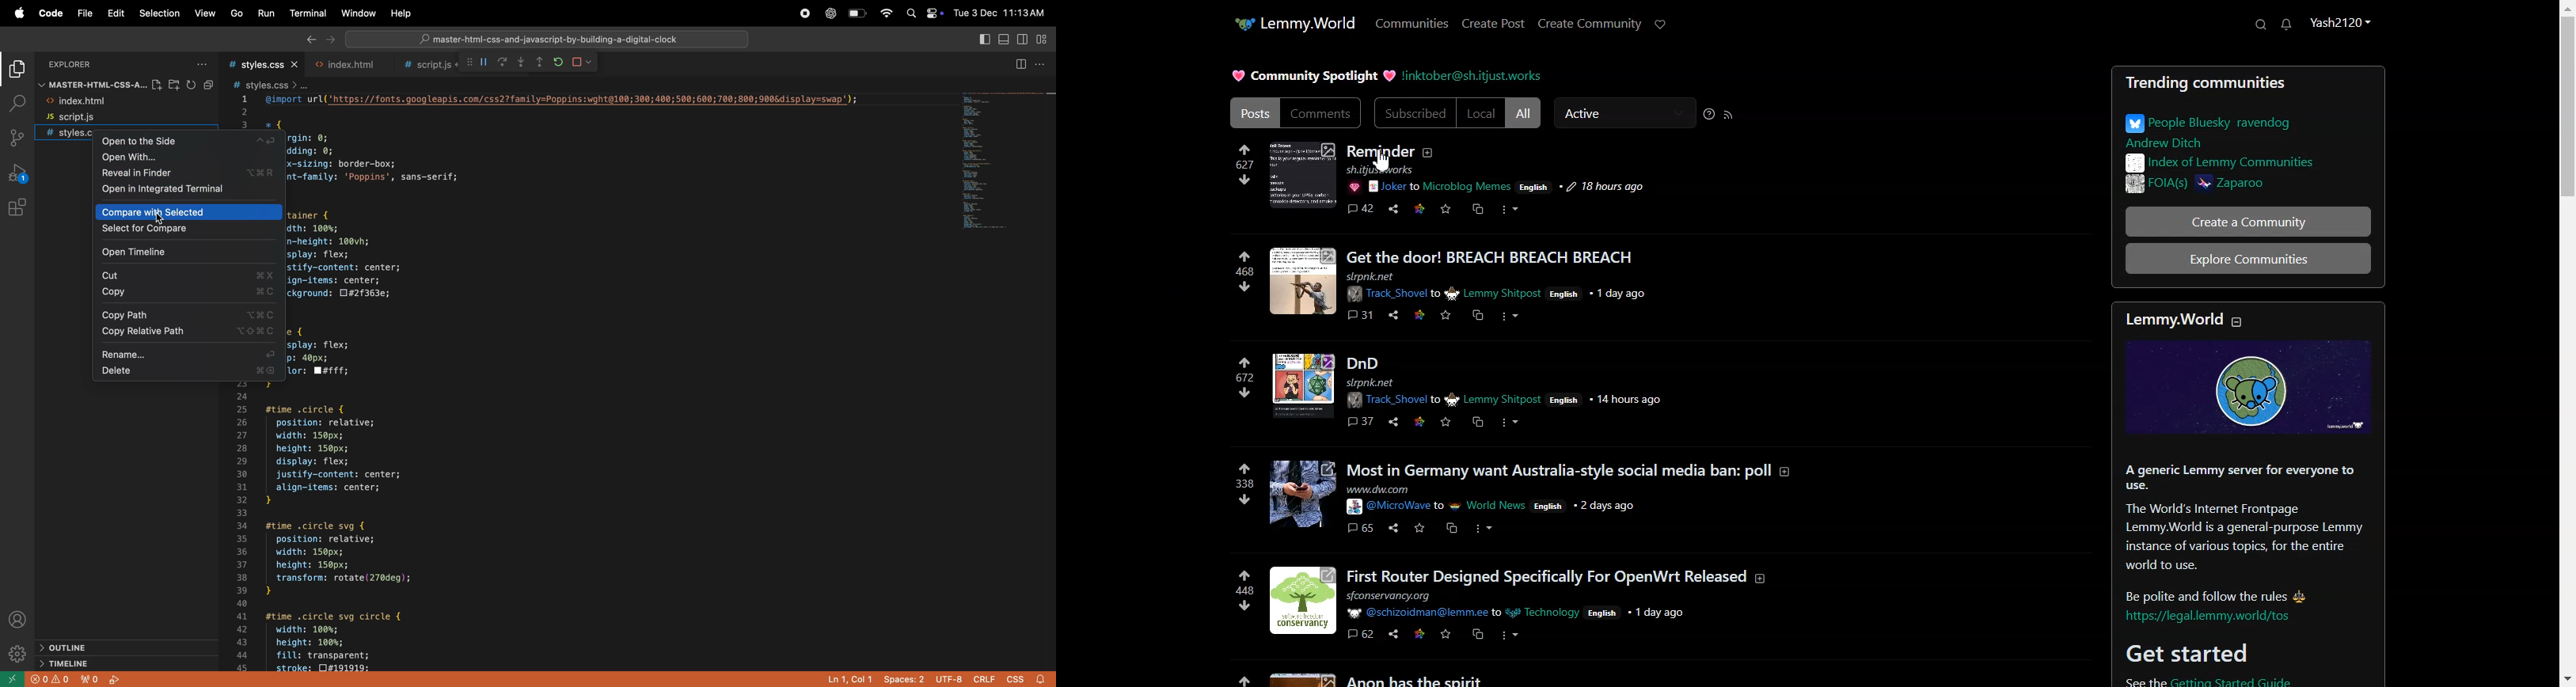 The height and width of the screenshot is (700, 2576). I want to click on apple widgets, so click(921, 12).